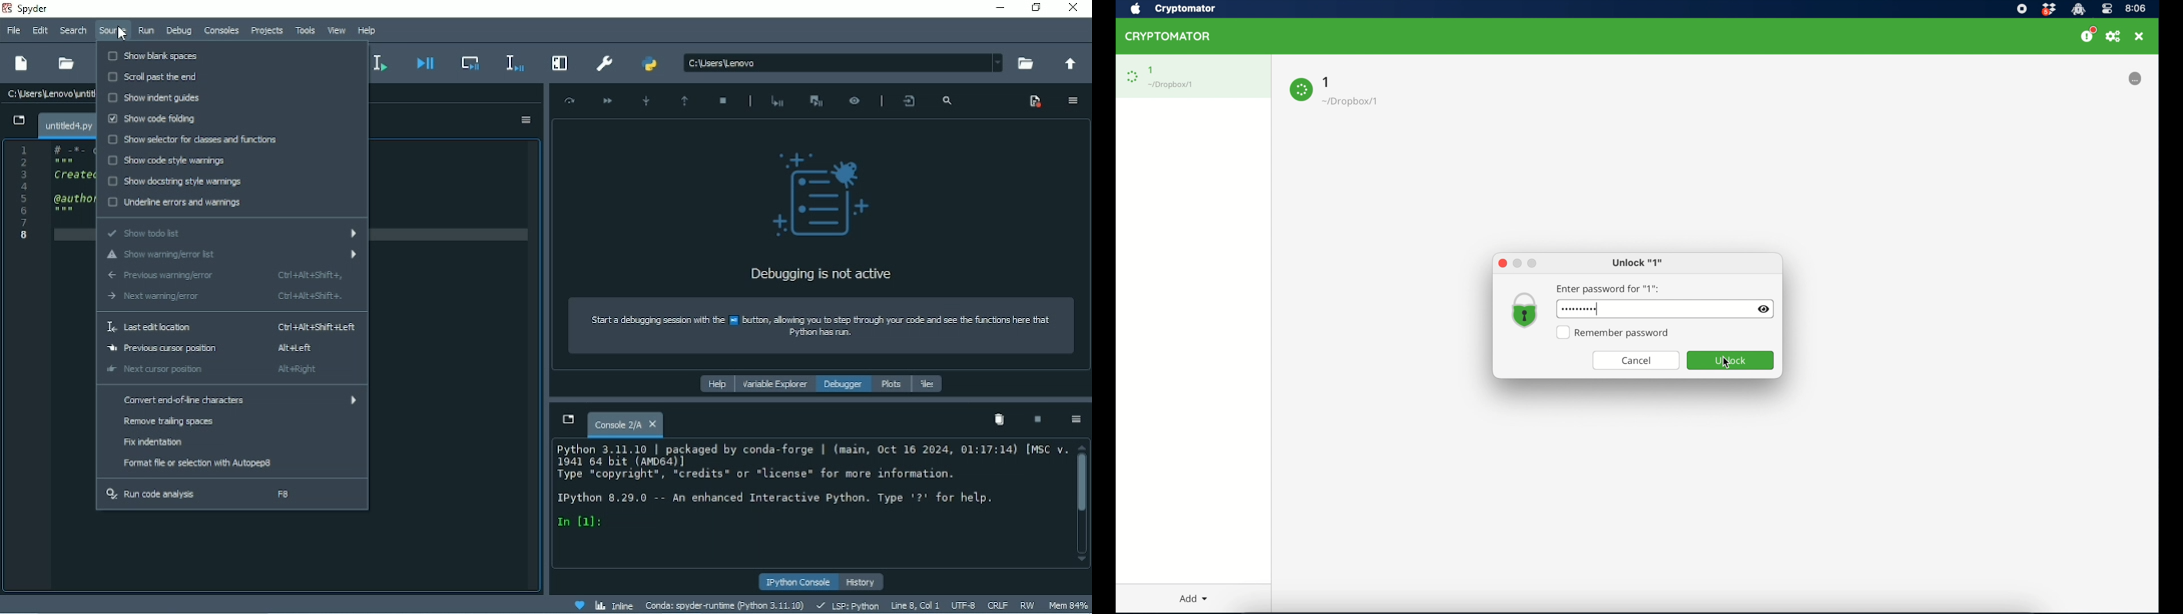 This screenshot has height=616, width=2184. I want to click on Show breakpoints, so click(1036, 102).